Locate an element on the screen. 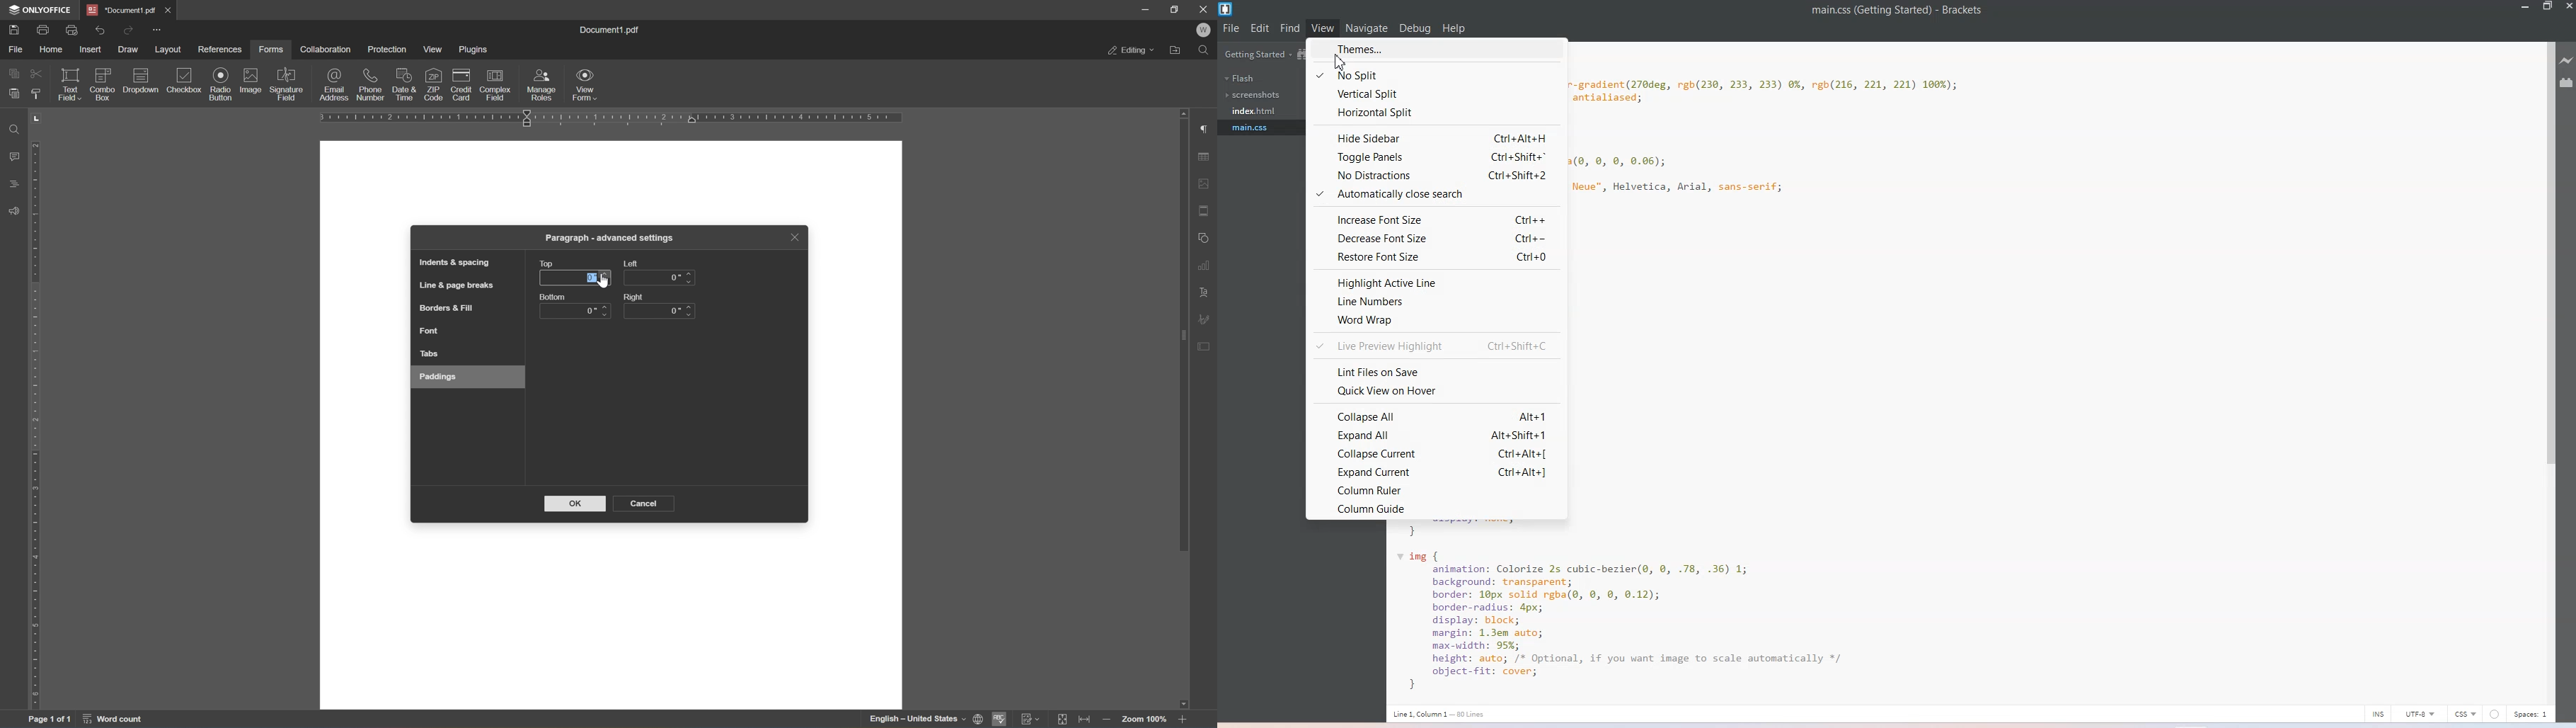 The image size is (2576, 728). paragraph settings is located at coordinates (1207, 130).